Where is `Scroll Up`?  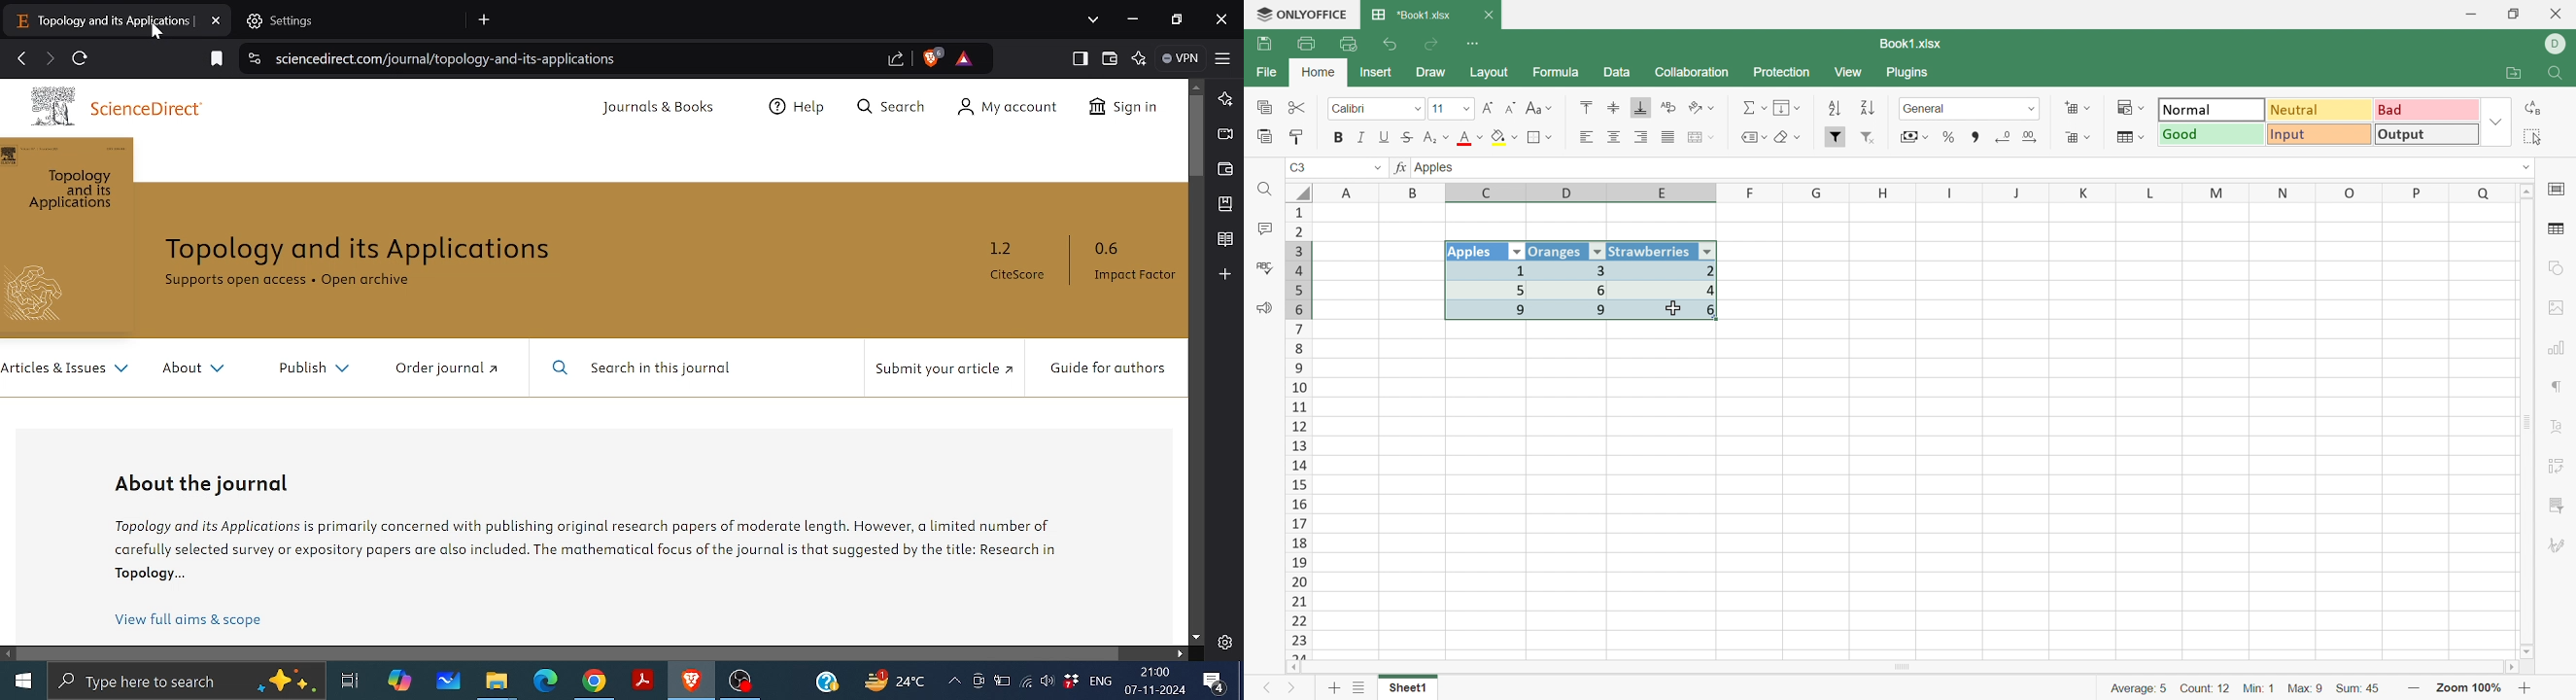 Scroll Up is located at coordinates (2529, 190).